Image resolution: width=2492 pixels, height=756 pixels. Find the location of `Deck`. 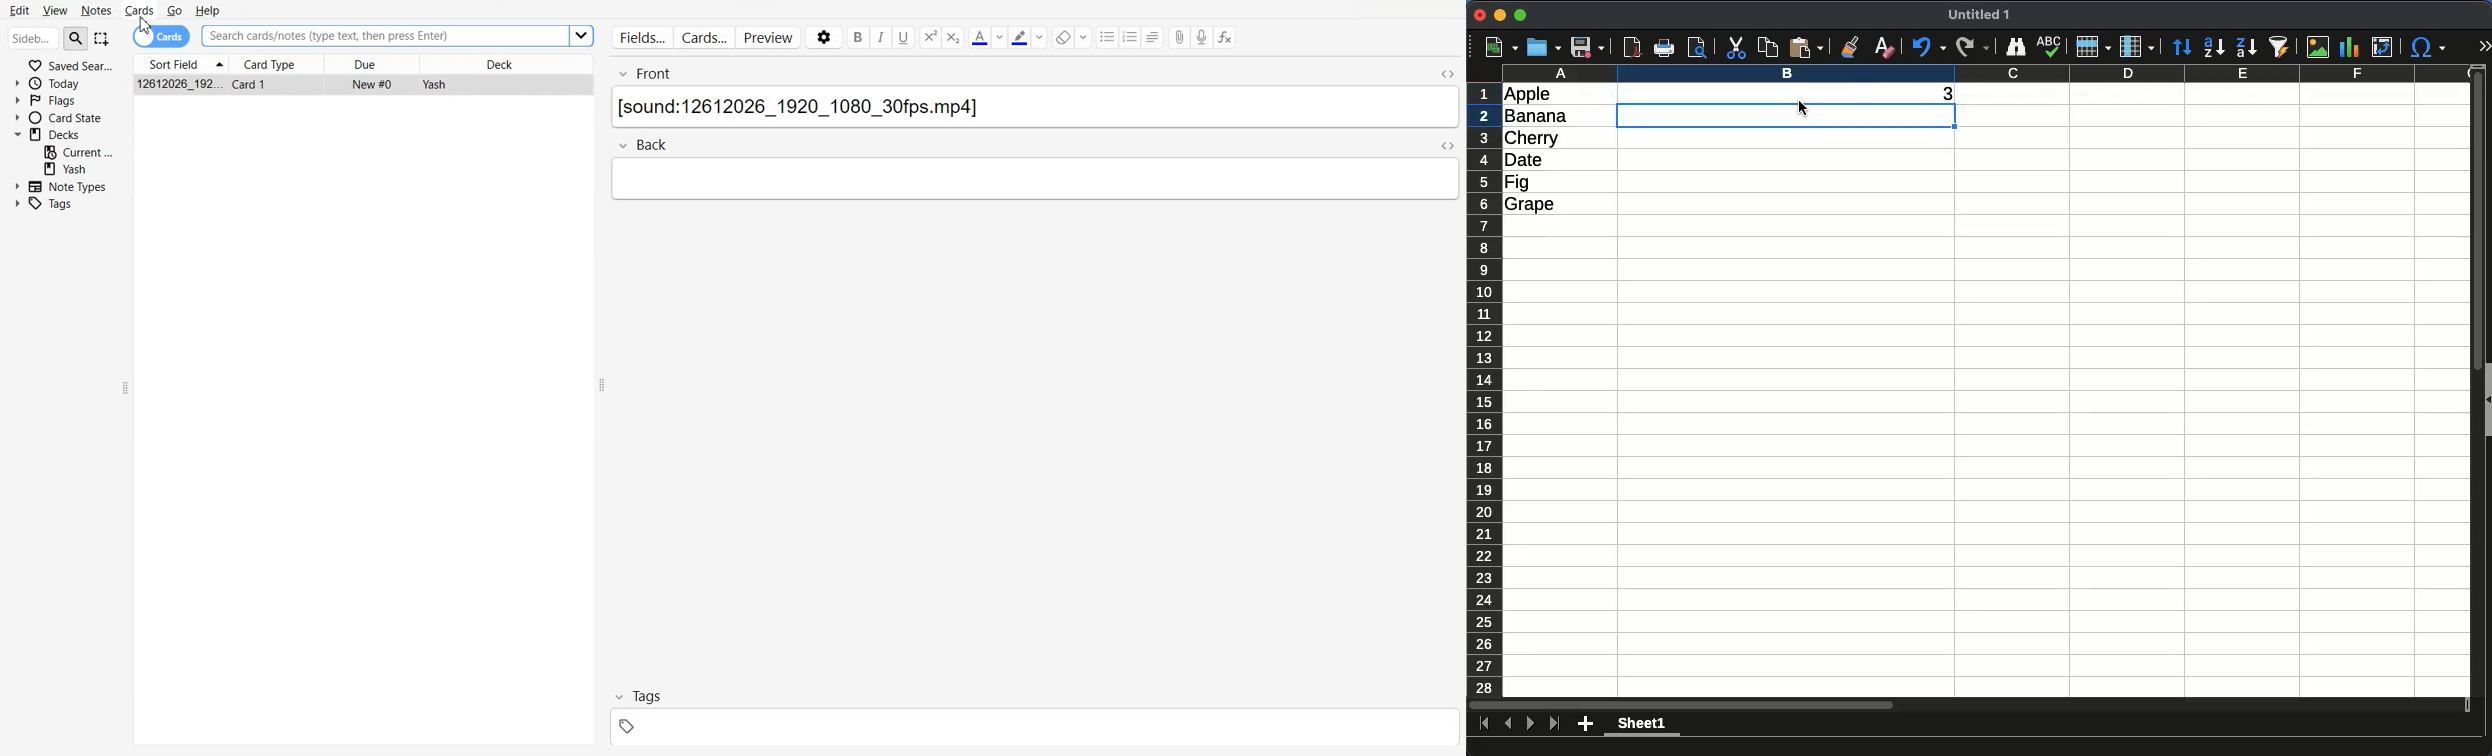

Deck is located at coordinates (63, 134).